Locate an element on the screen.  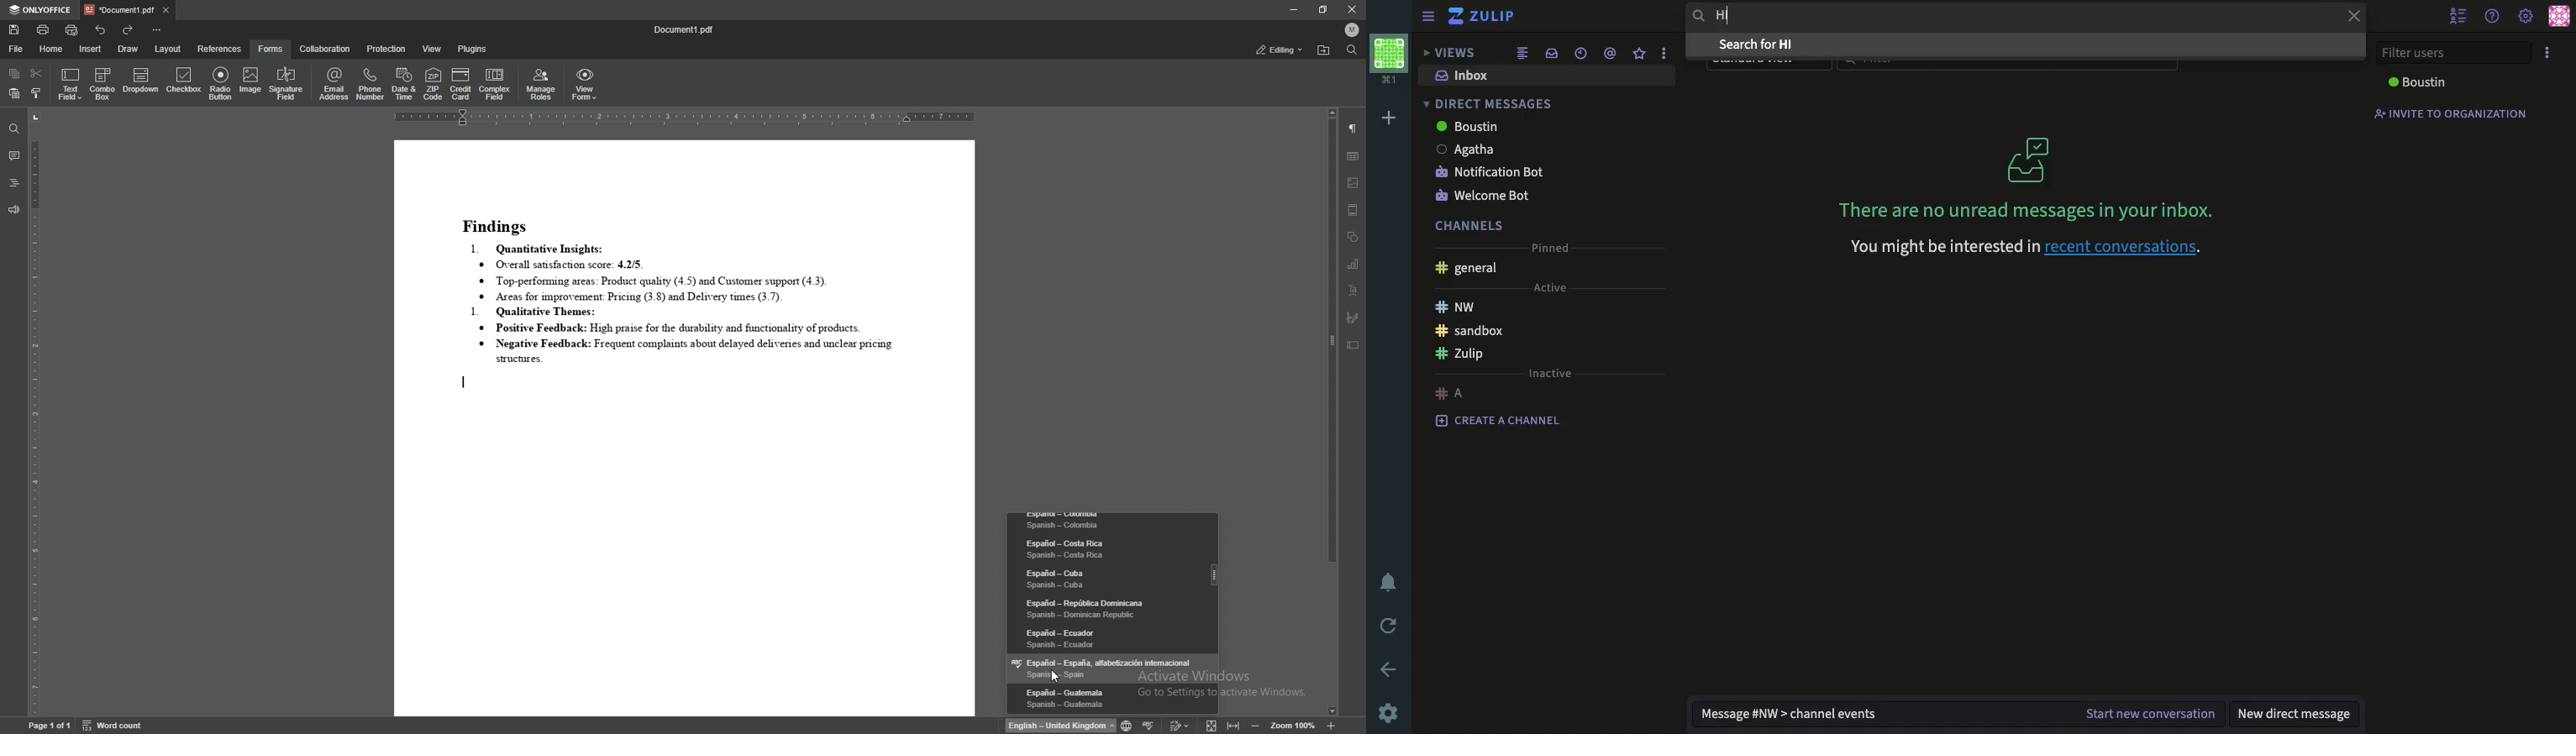
dropdown is located at coordinates (141, 82).